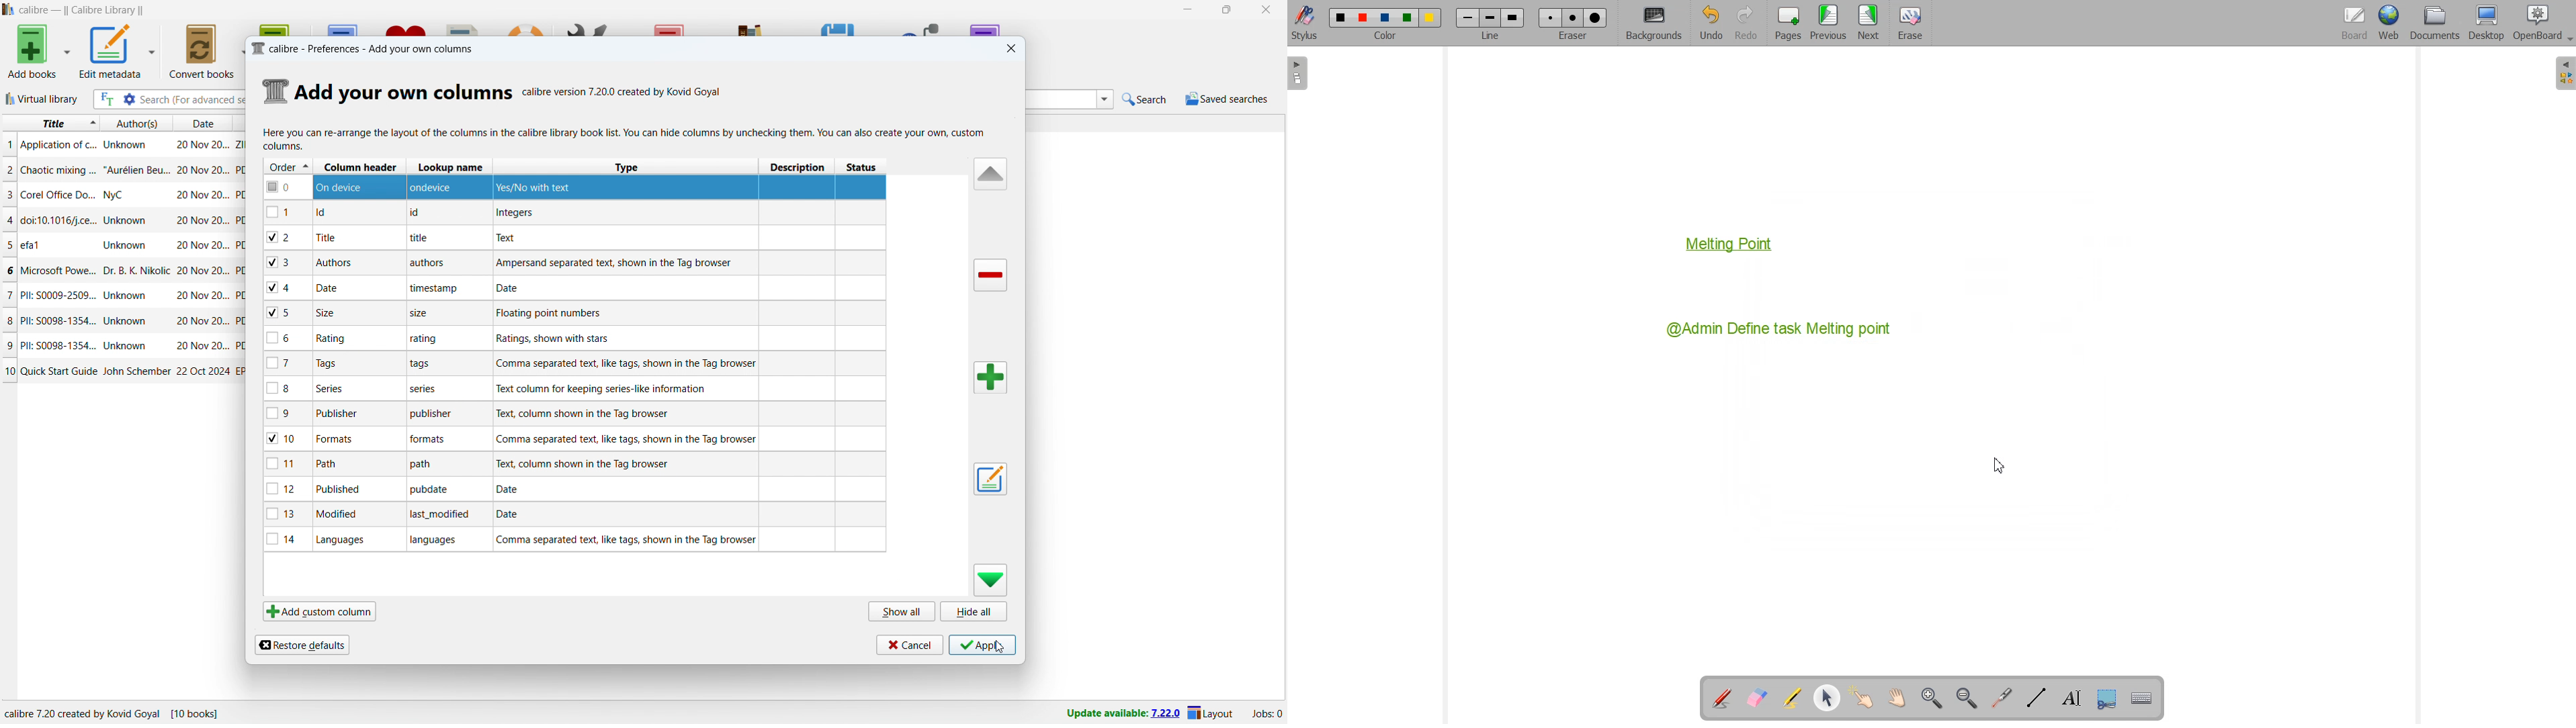 The width and height of the screenshot is (2576, 728). What do you see at coordinates (628, 363) in the screenshot?
I see `Comma separated text, like tags, shown in the Tag browser` at bounding box center [628, 363].